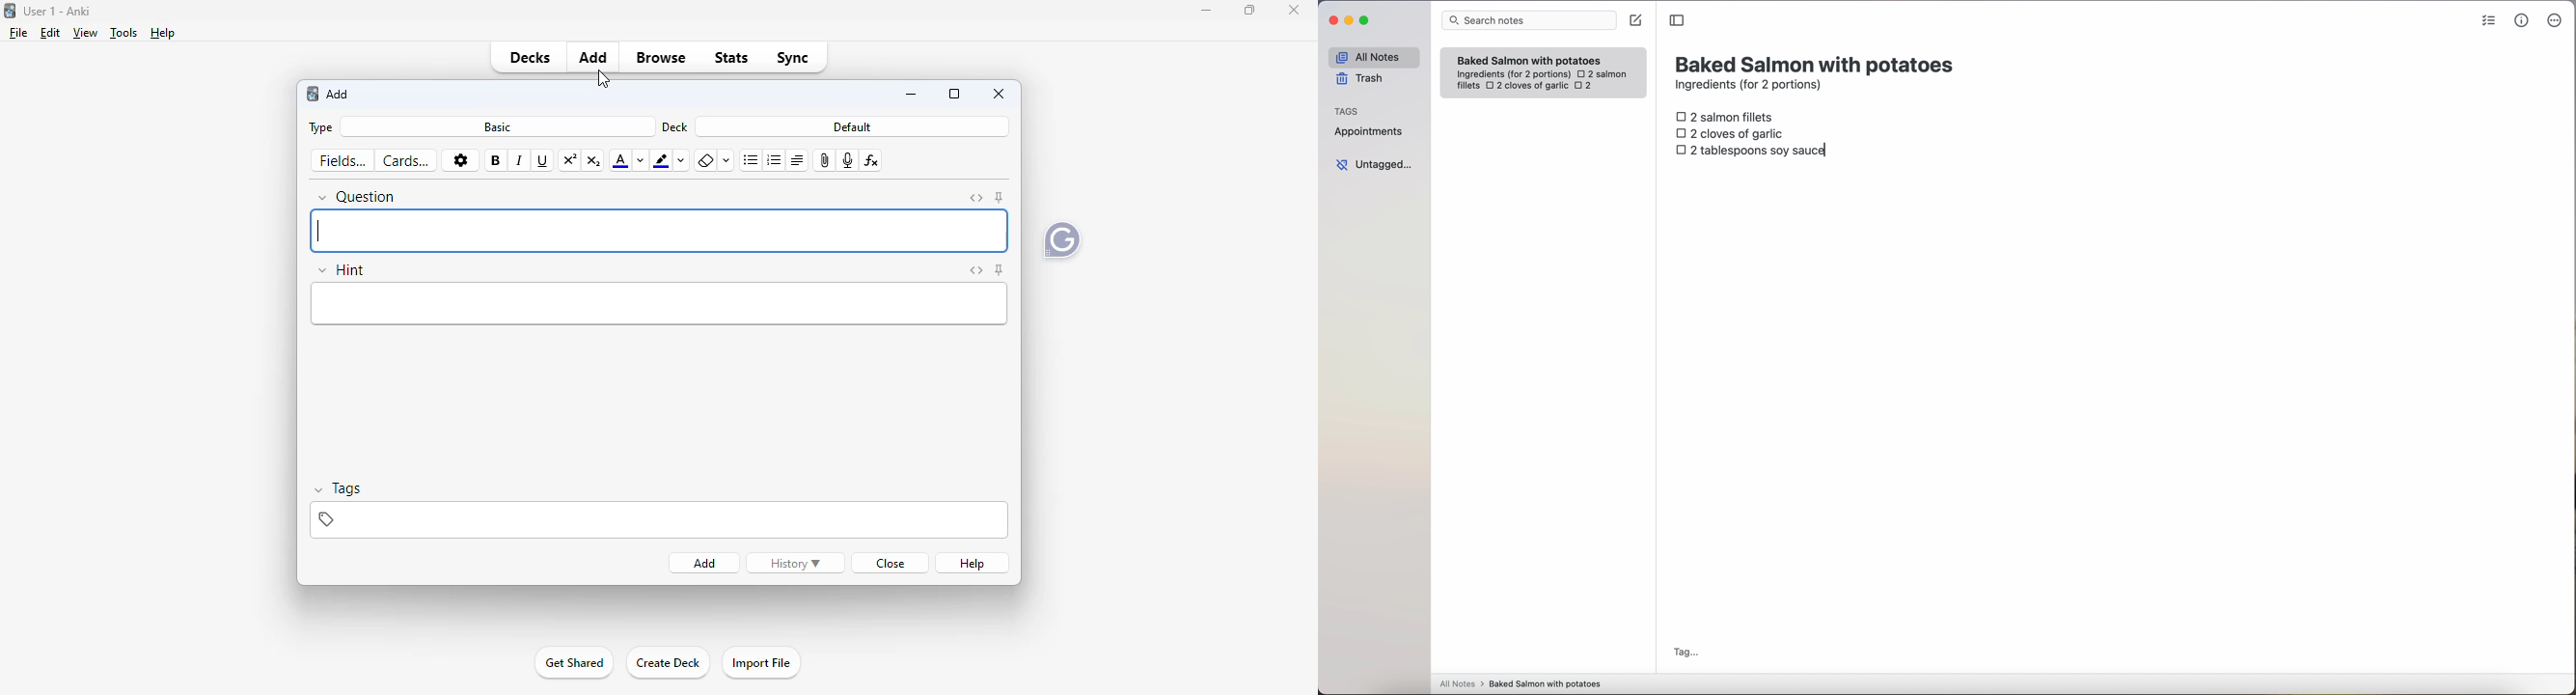  Describe the element at coordinates (661, 58) in the screenshot. I see `browse` at that location.